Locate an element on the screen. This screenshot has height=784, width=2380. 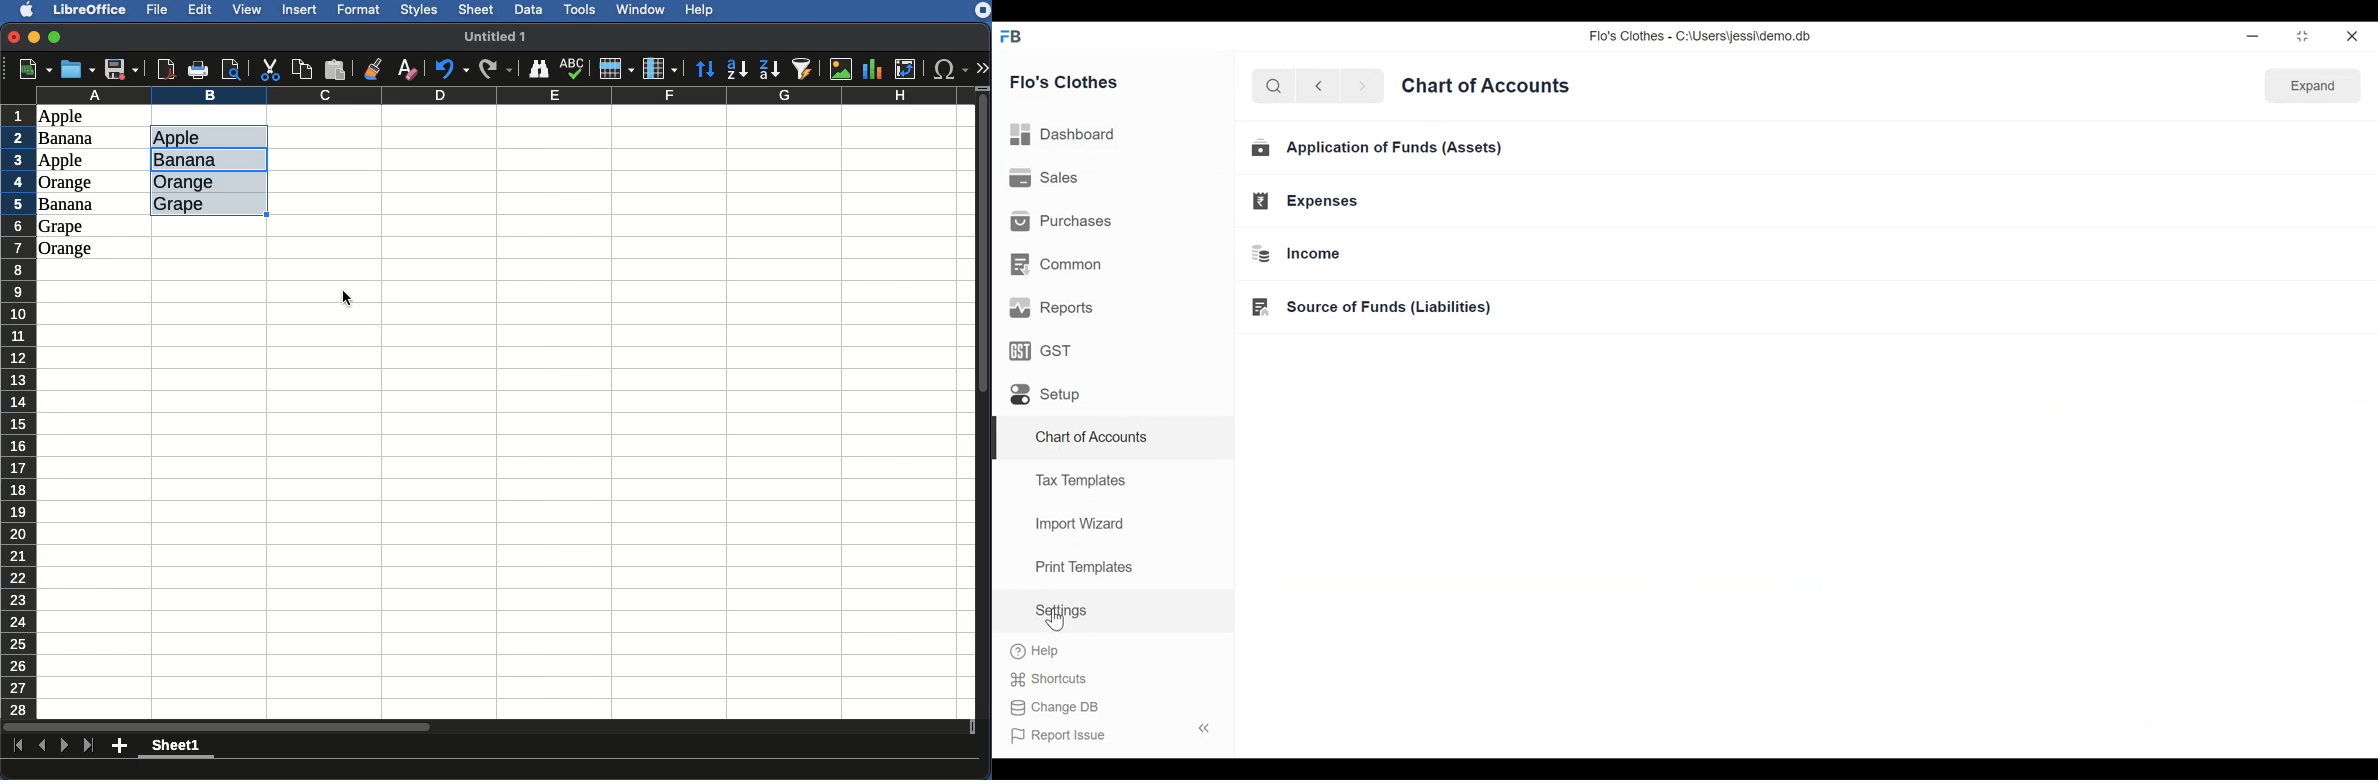
Print preview is located at coordinates (232, 69).